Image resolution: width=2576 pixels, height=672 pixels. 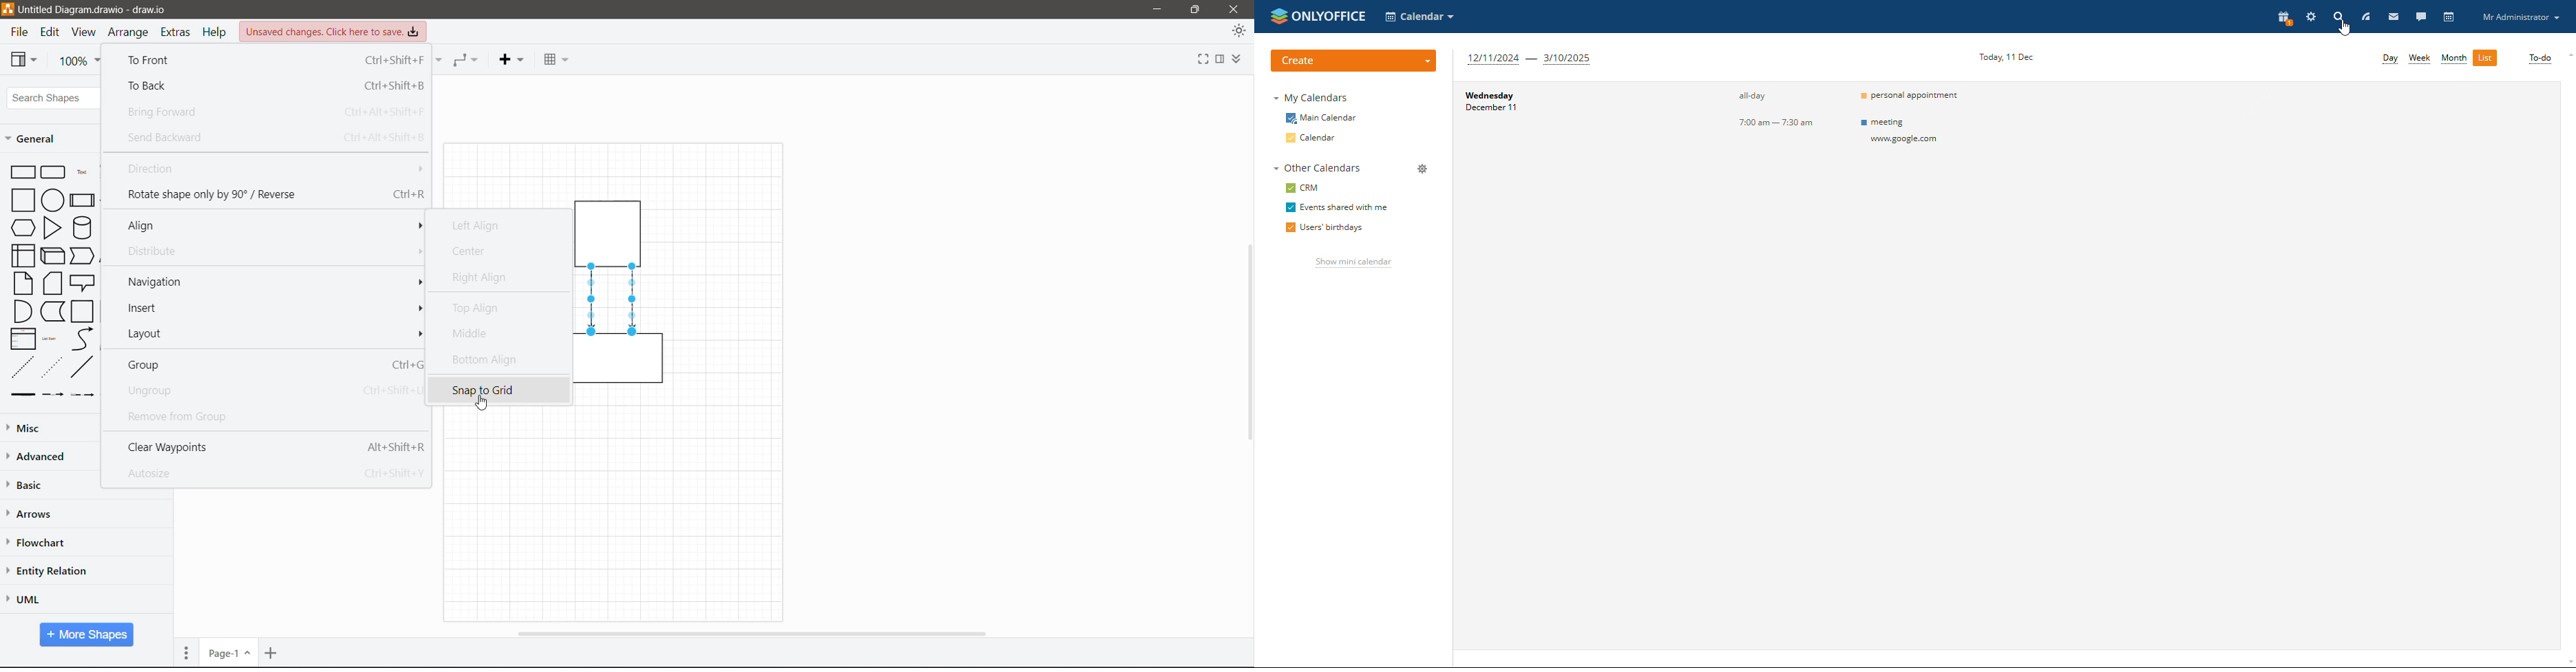 I want to click on Middle, so click(x=471, y=336).